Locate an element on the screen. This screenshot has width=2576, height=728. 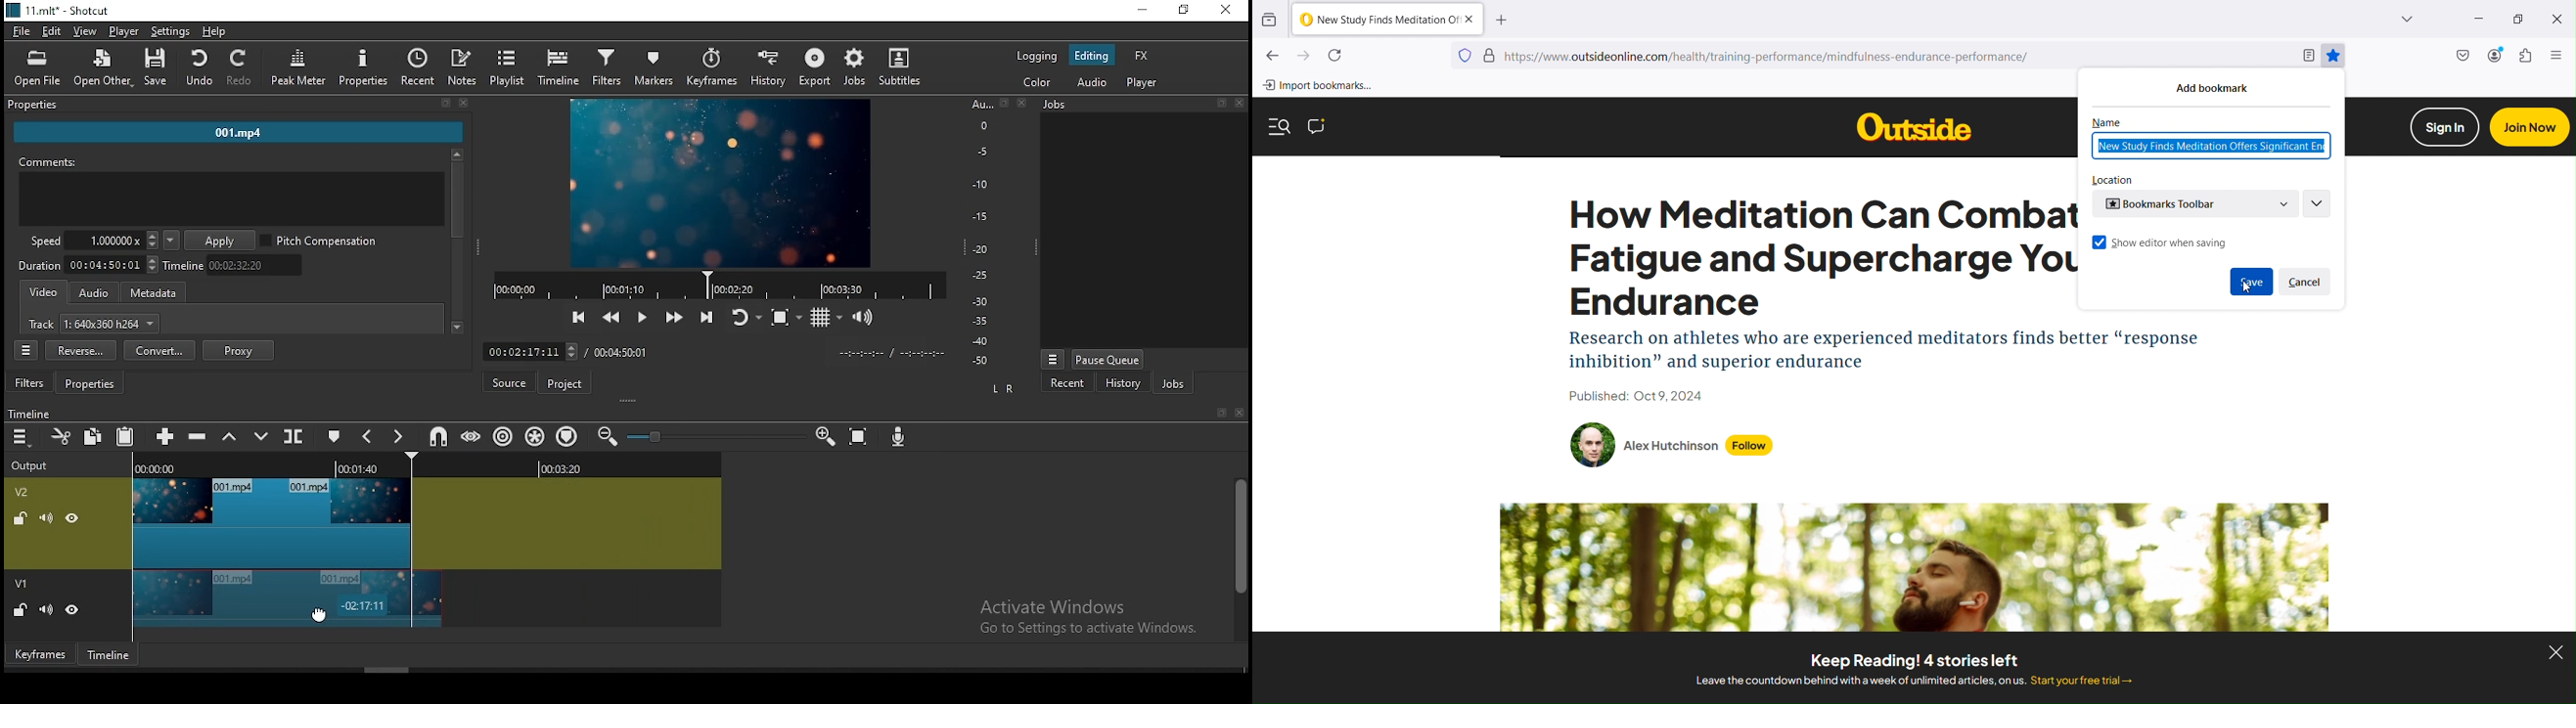
Zoom slider is located at coordinates (713, 436).